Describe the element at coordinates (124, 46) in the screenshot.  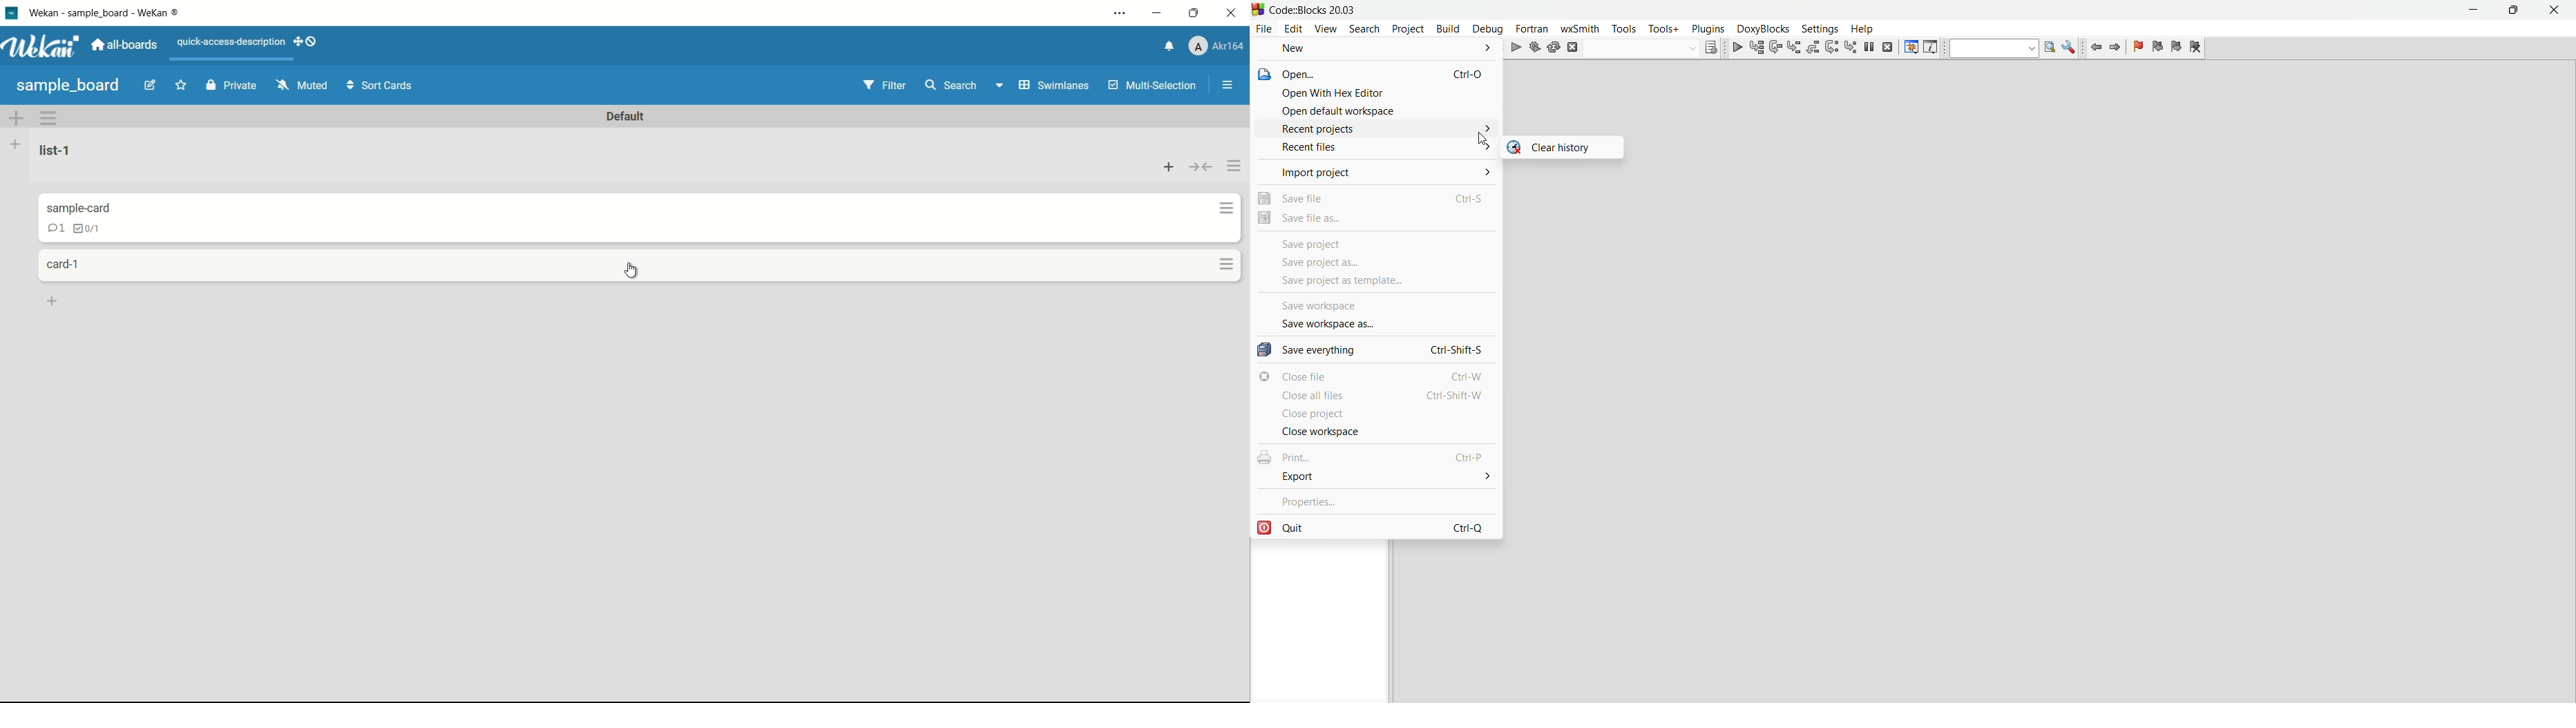
I see `all-boards` at that location.